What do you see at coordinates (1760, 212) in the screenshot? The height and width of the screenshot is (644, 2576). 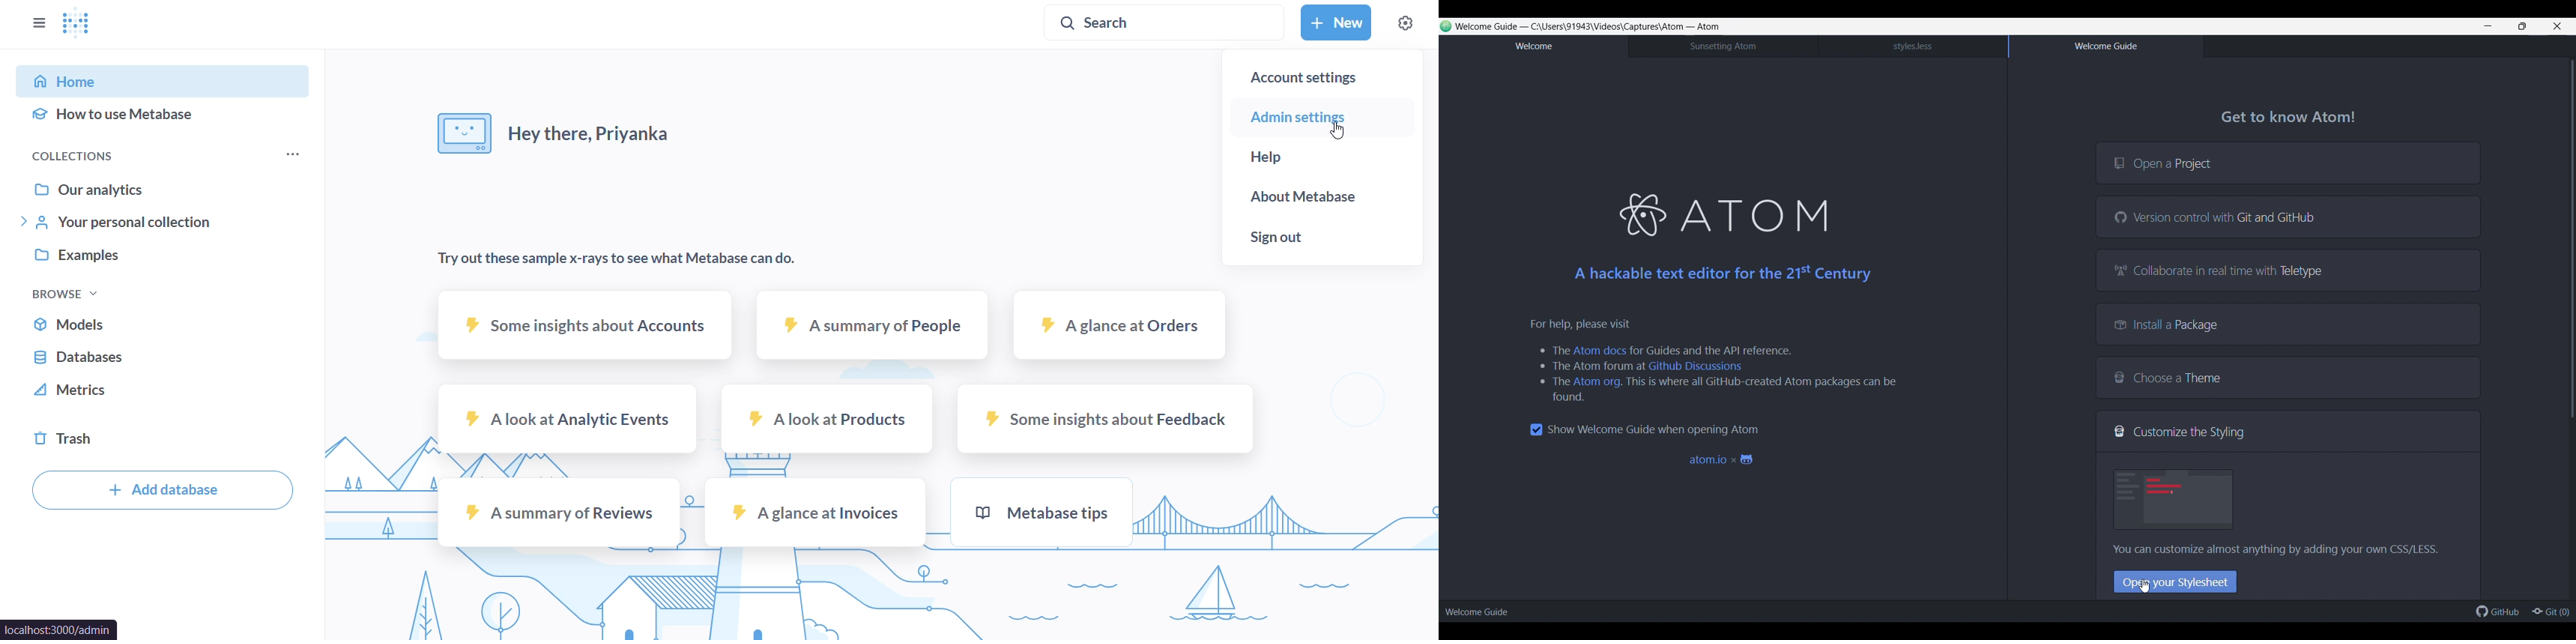 I see `ATOM` at bounding box center [1760, 212].